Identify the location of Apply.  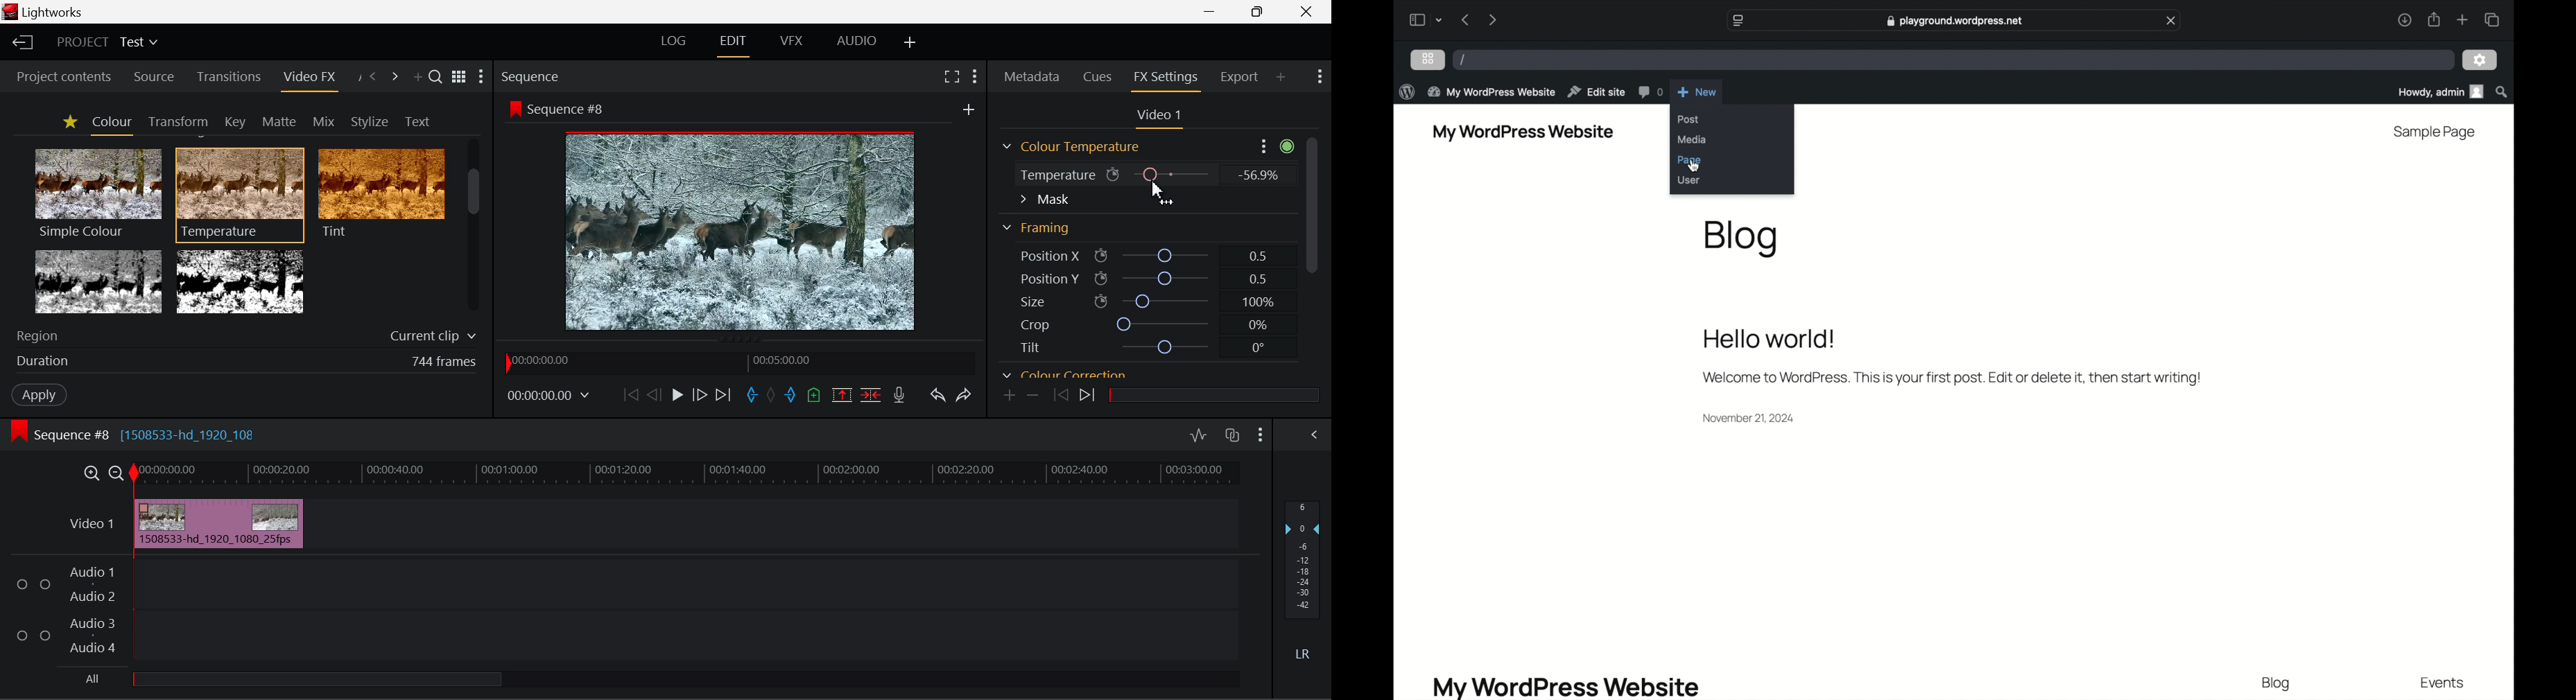
(32, 394).